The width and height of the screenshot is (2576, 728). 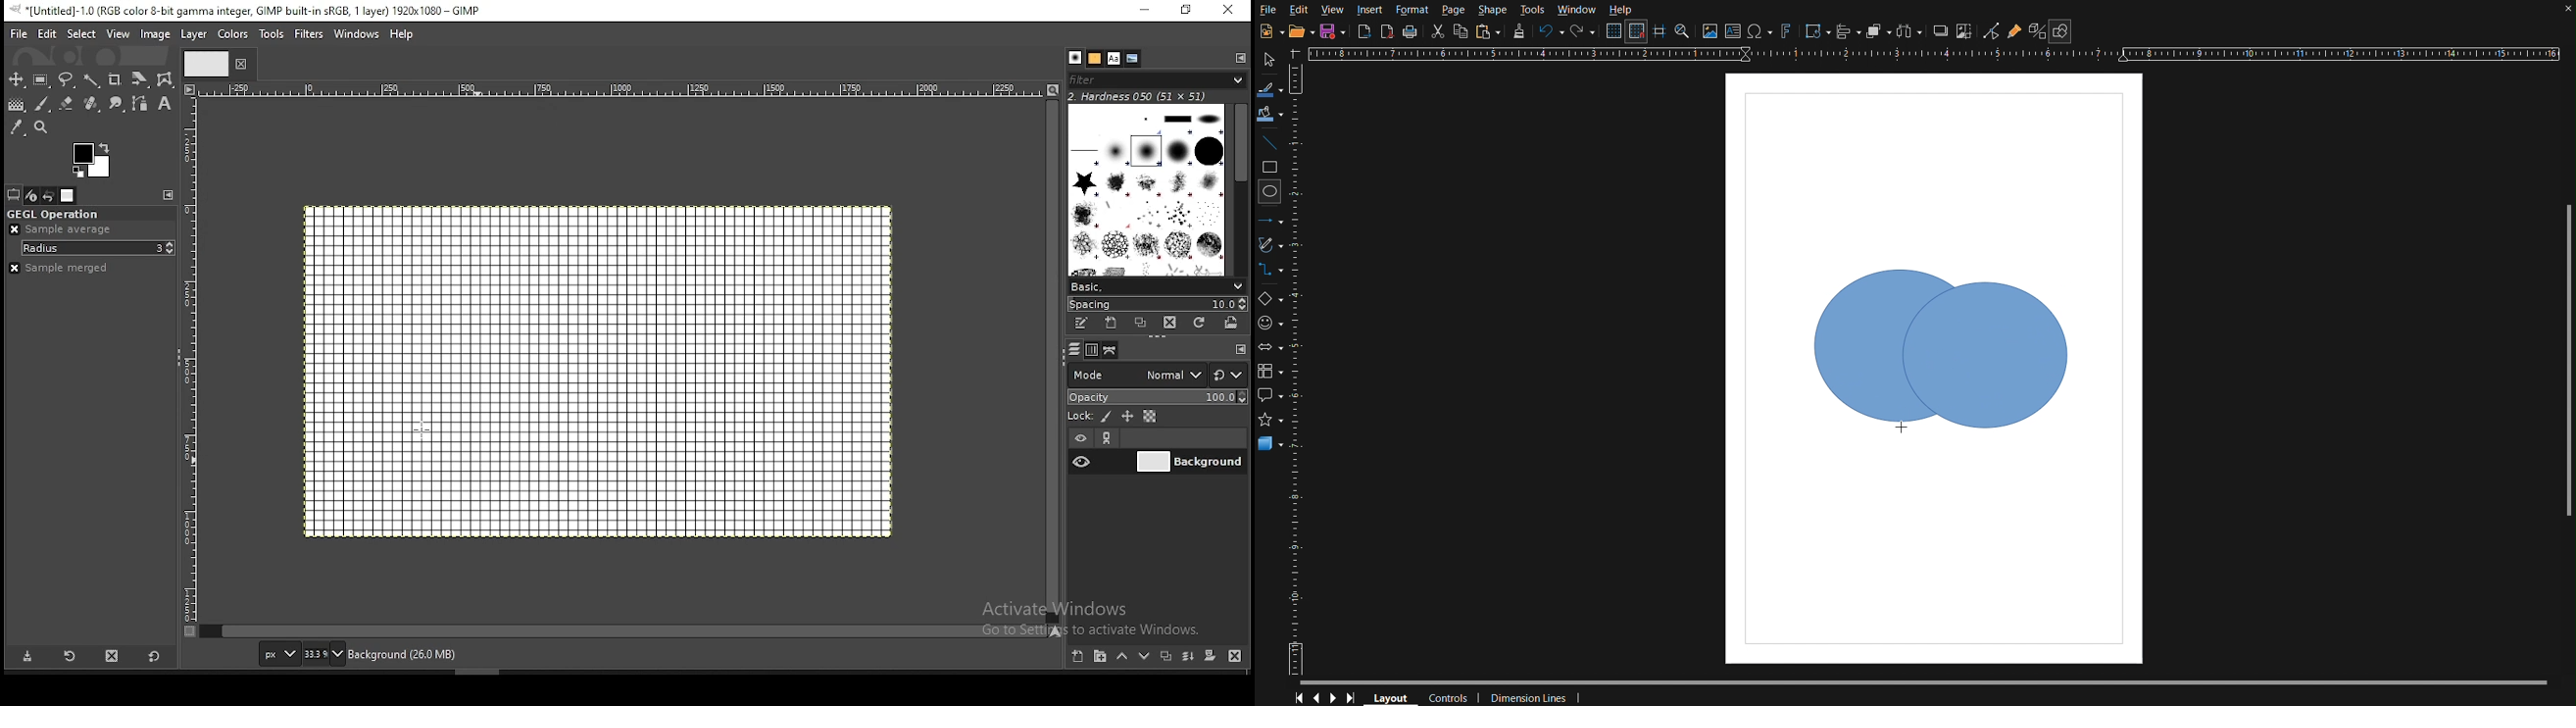 I want to click on Copy, so click(x=1461, y=31).